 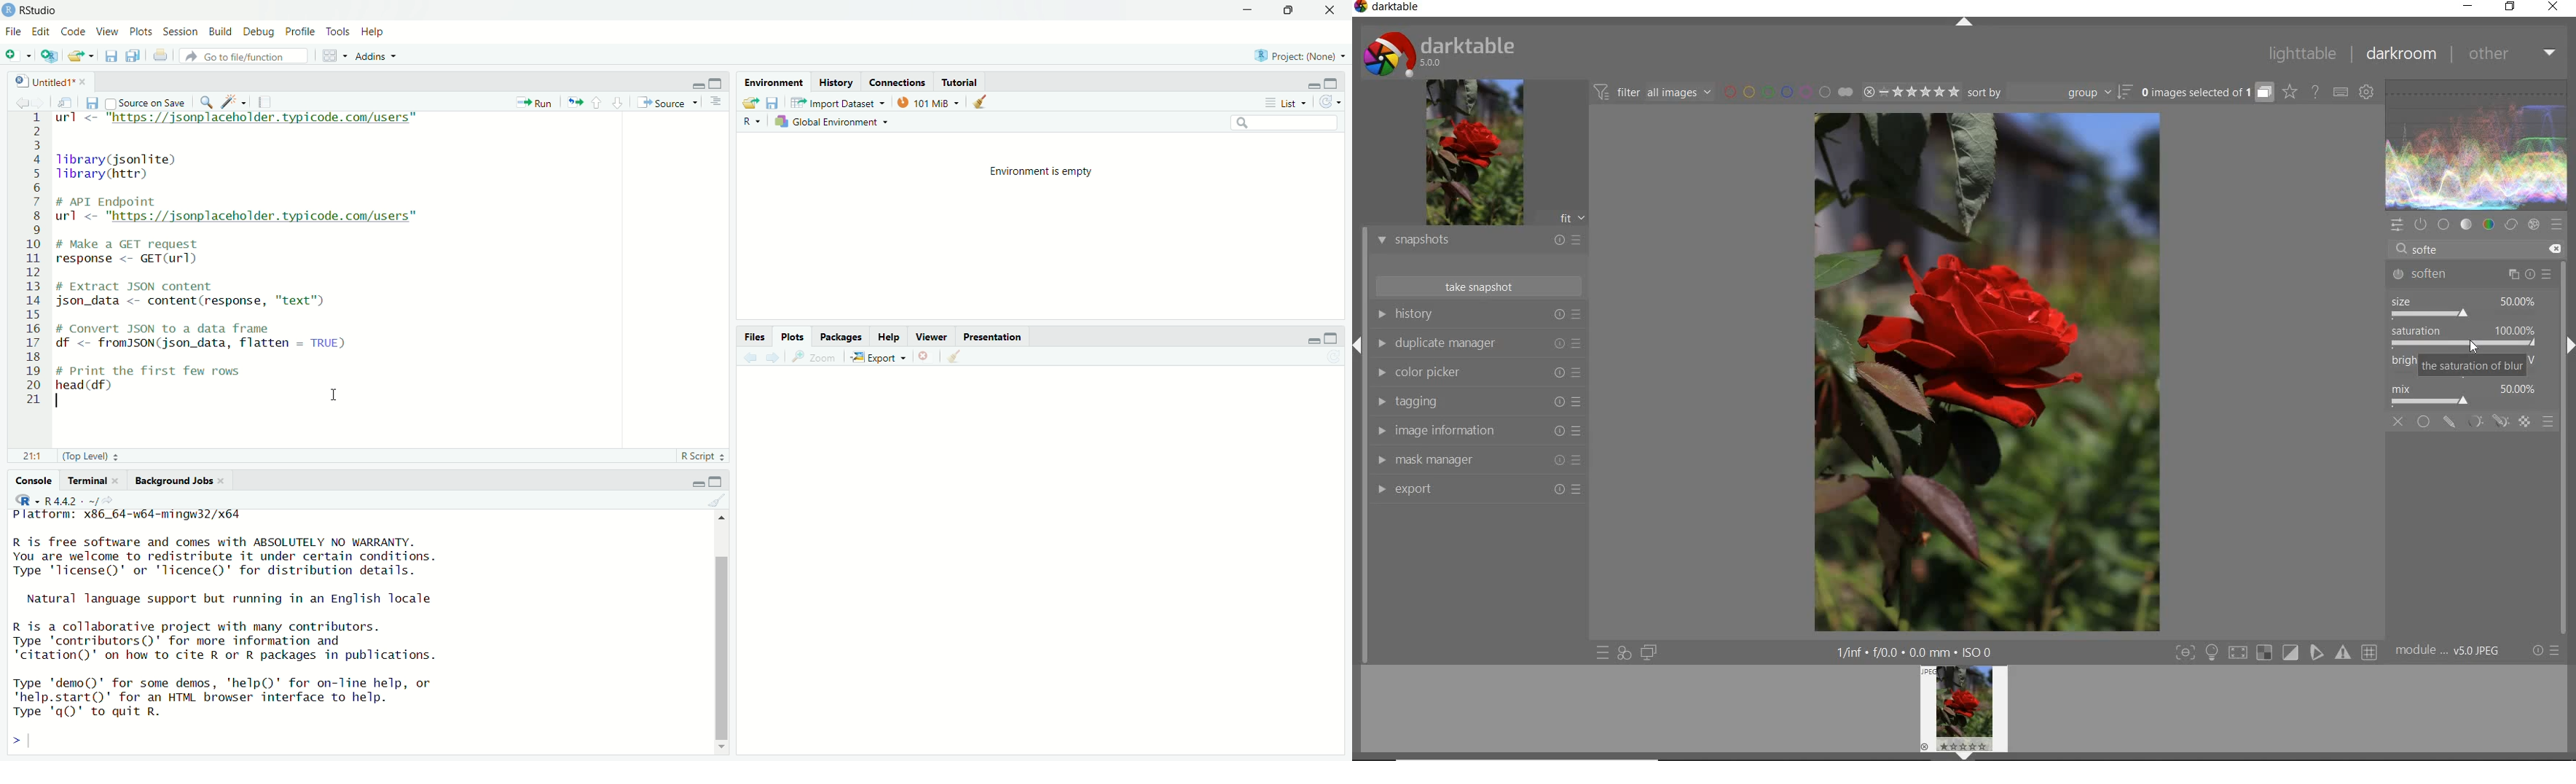 What do you see at coordinates (132, 56) in the screenshot?
I see `Save all open documents` at bounding box center [132, 56].